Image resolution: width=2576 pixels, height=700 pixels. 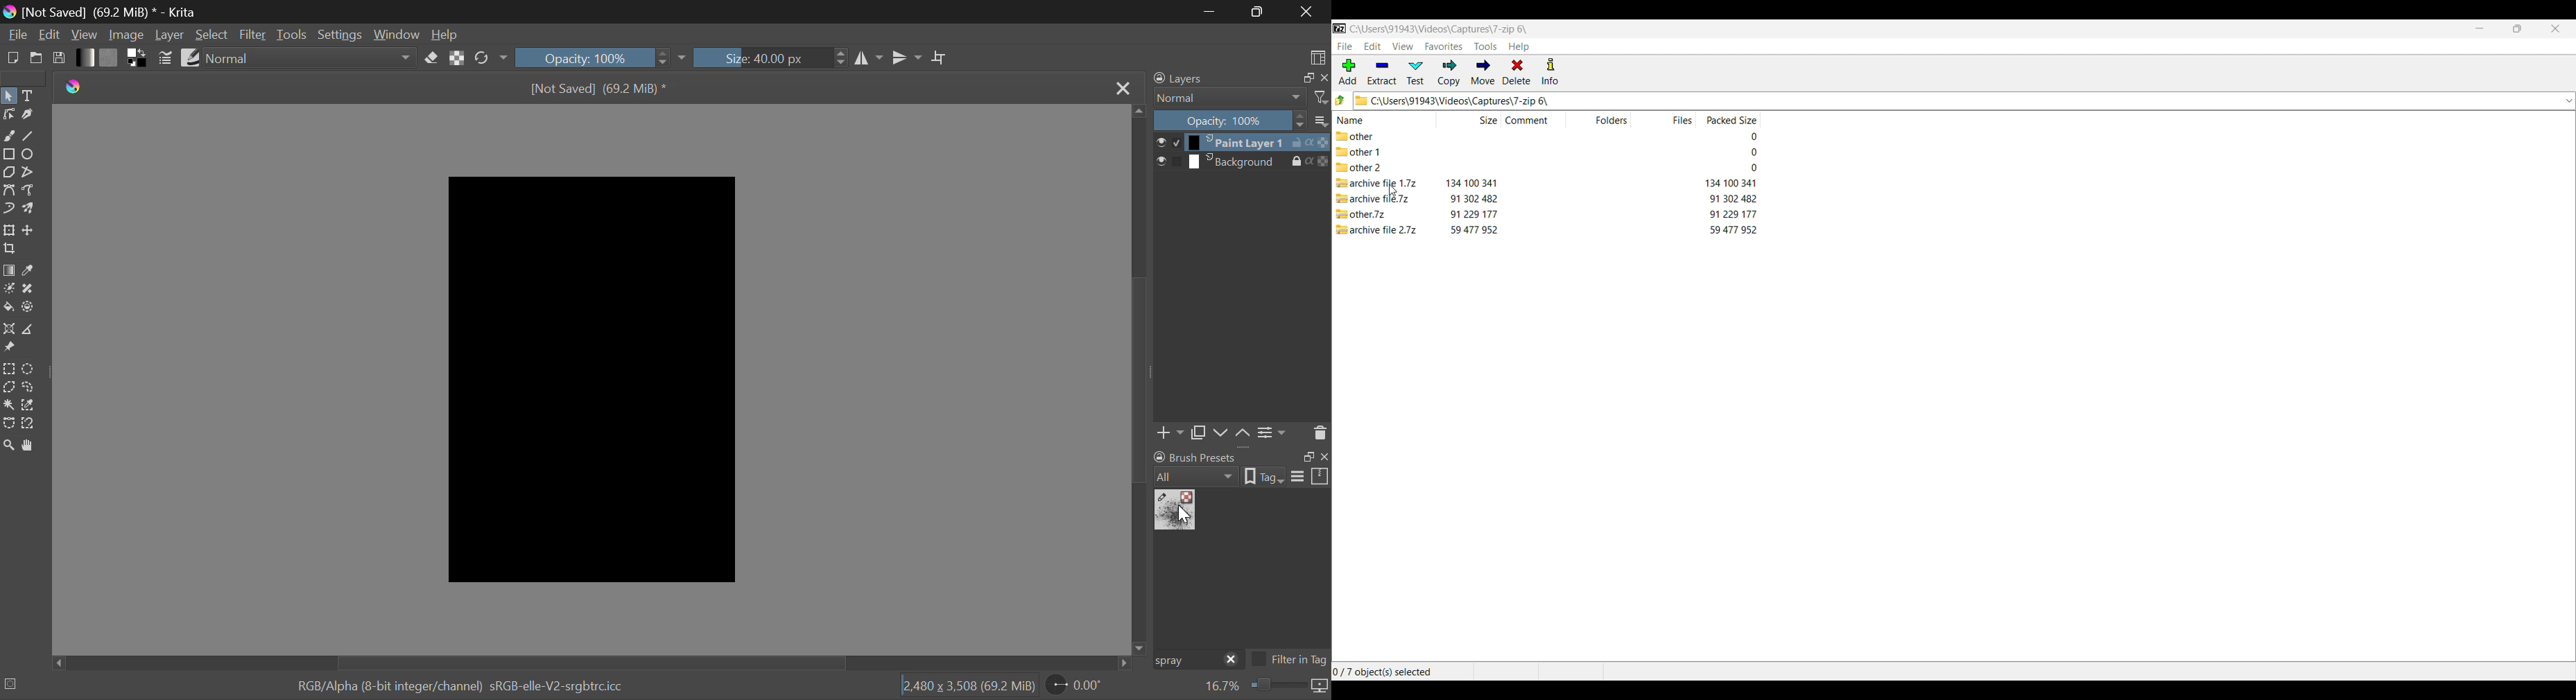 I want to click on packed size, so click(x=1746, y=135).